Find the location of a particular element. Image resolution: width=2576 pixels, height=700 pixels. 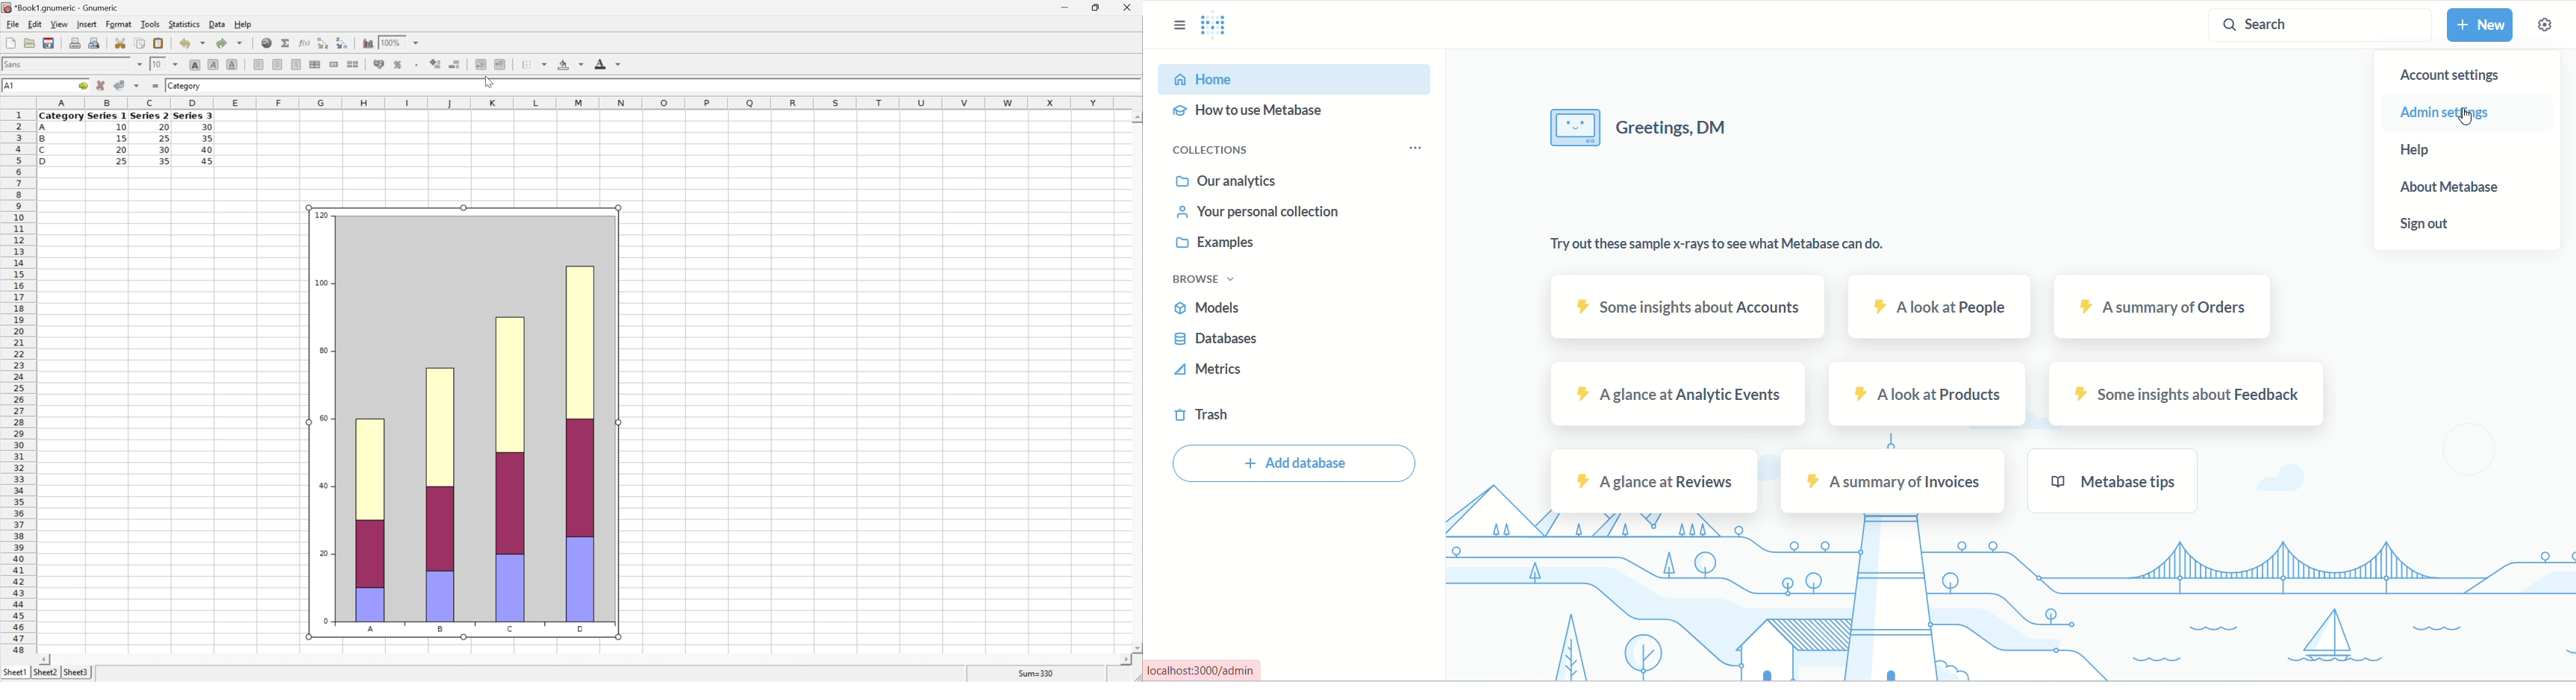

people is located at coordinates (1942, 307).